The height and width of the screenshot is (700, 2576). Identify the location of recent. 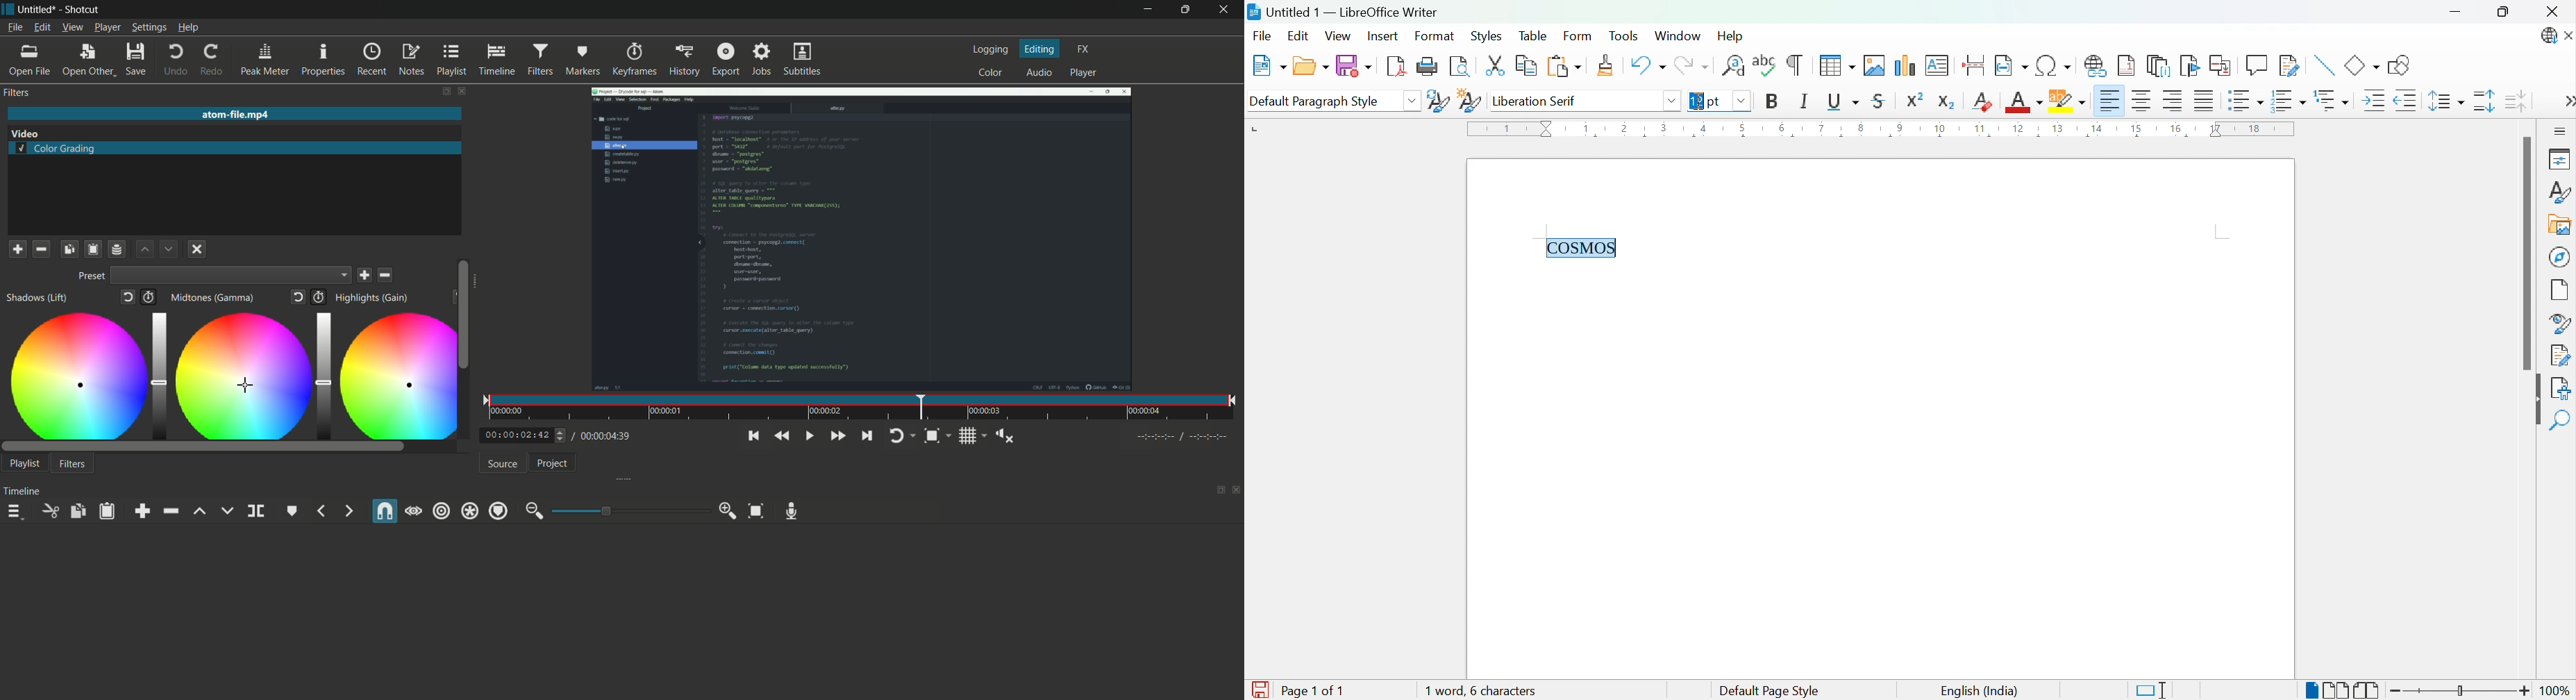
(372, 60).